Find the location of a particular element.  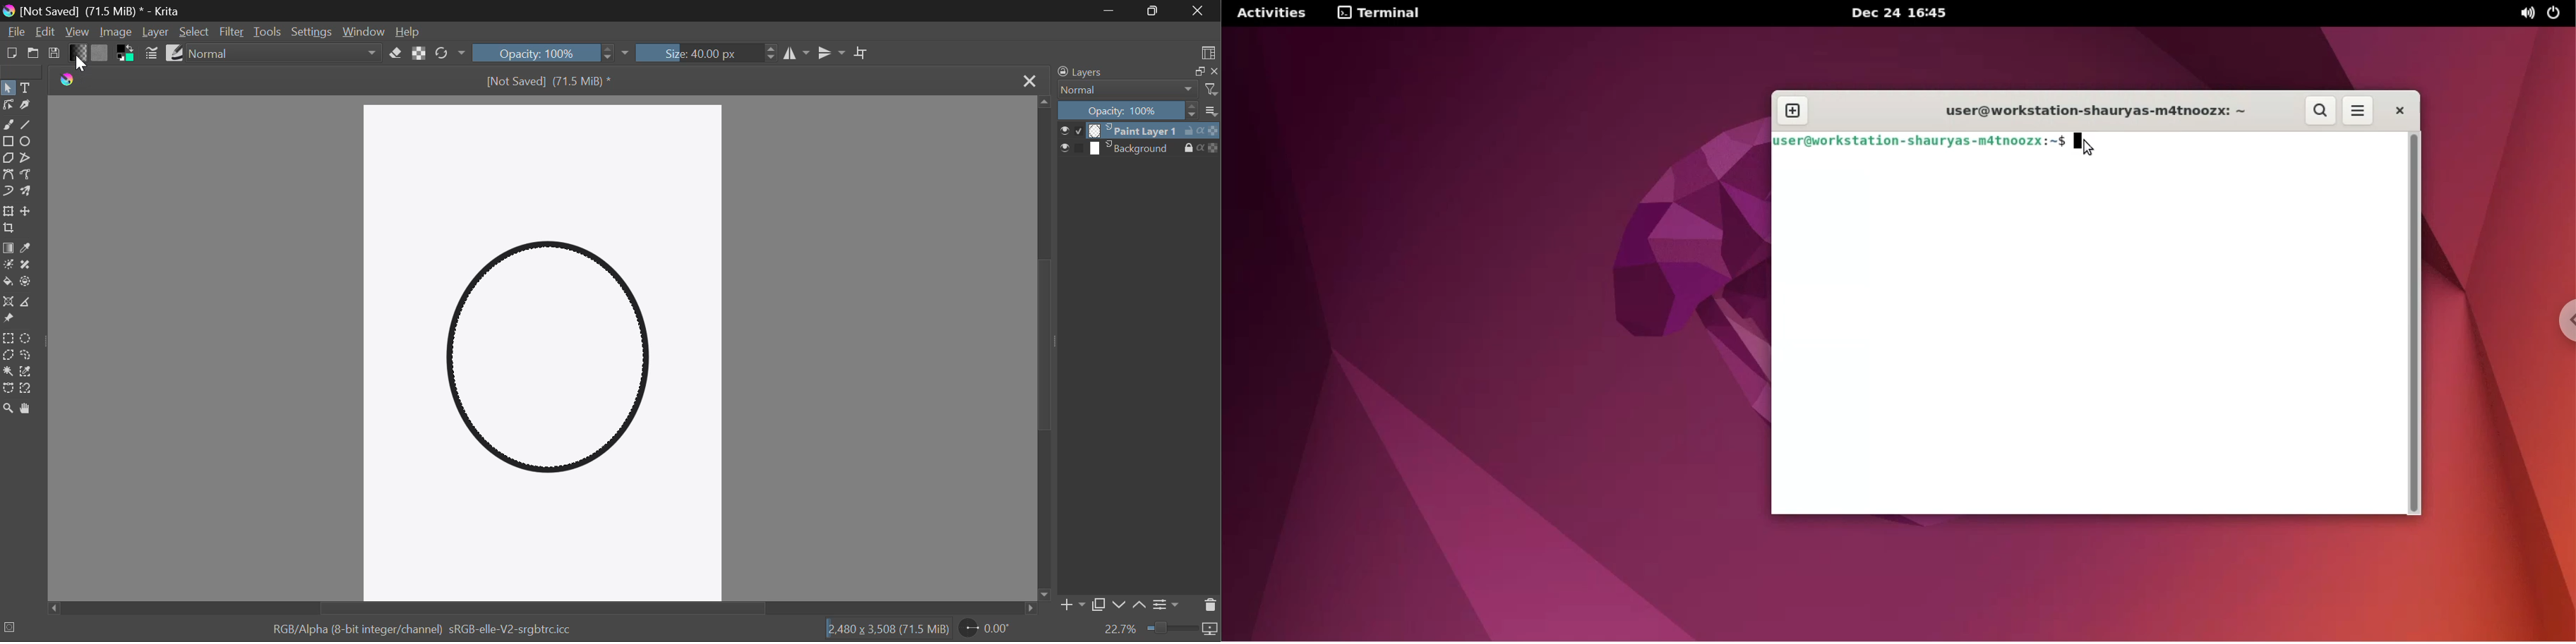

Close is located at coordinates (1202, 11).